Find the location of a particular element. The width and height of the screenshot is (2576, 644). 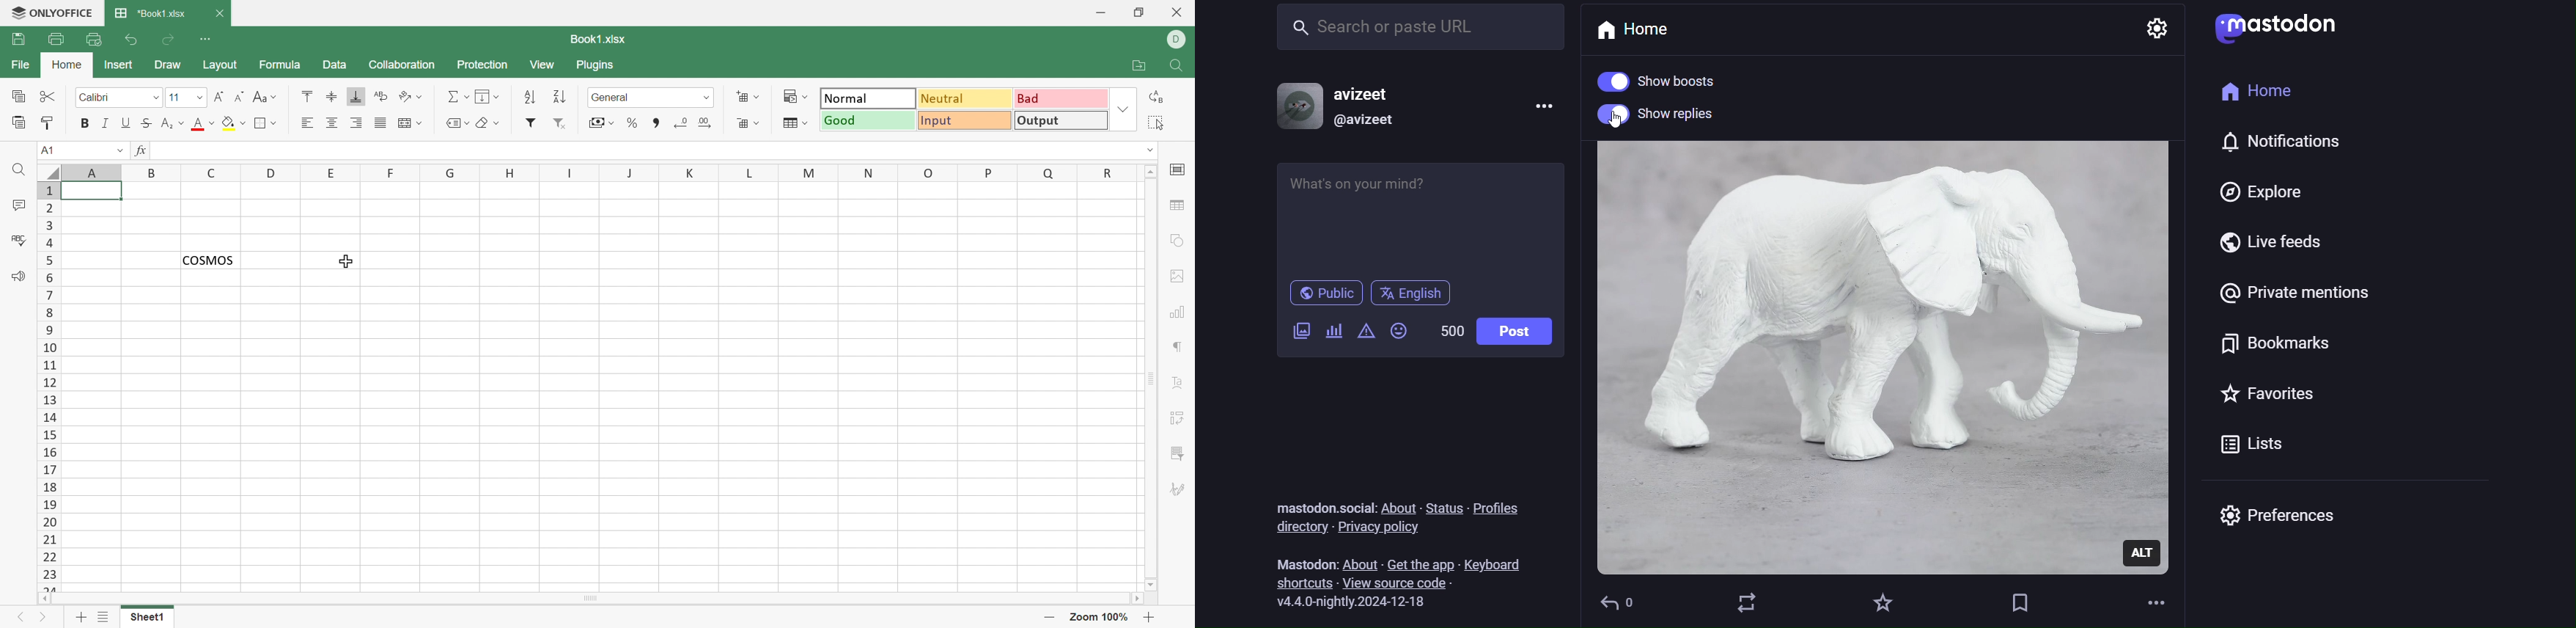

Normal is located at coordinates (868, 97).